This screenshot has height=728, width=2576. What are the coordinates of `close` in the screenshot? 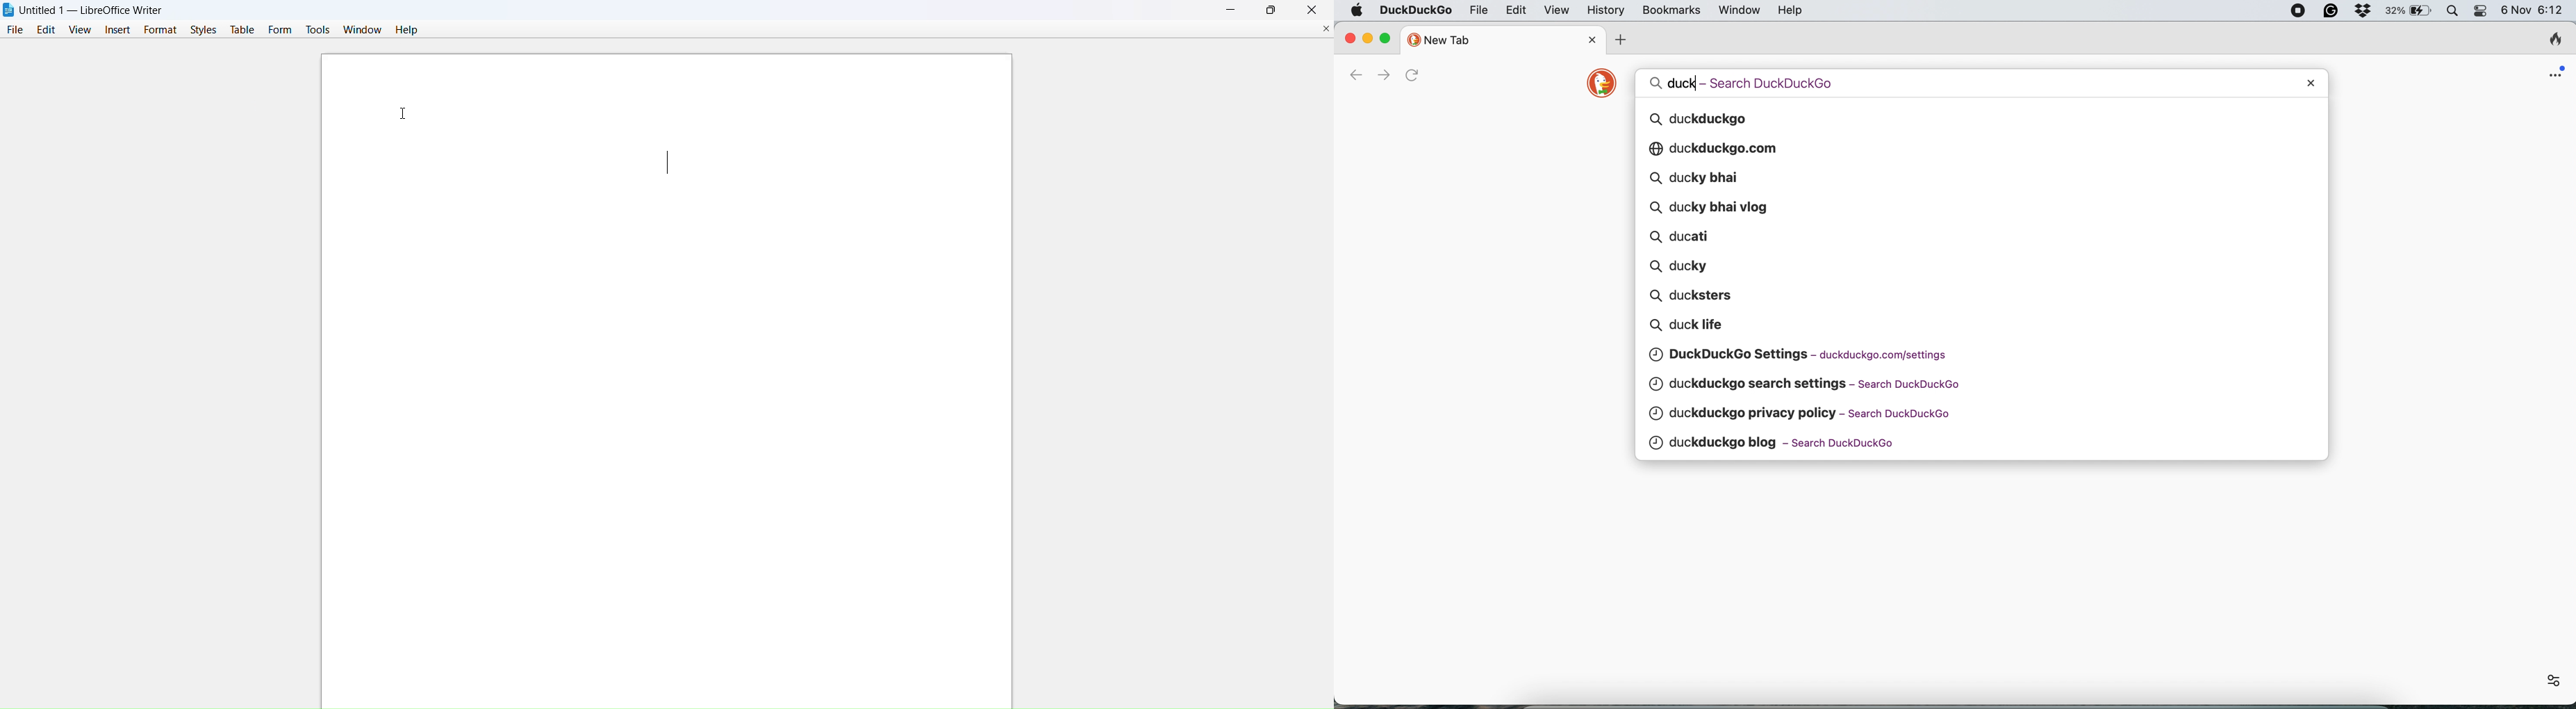 It's located at (1312, 9).